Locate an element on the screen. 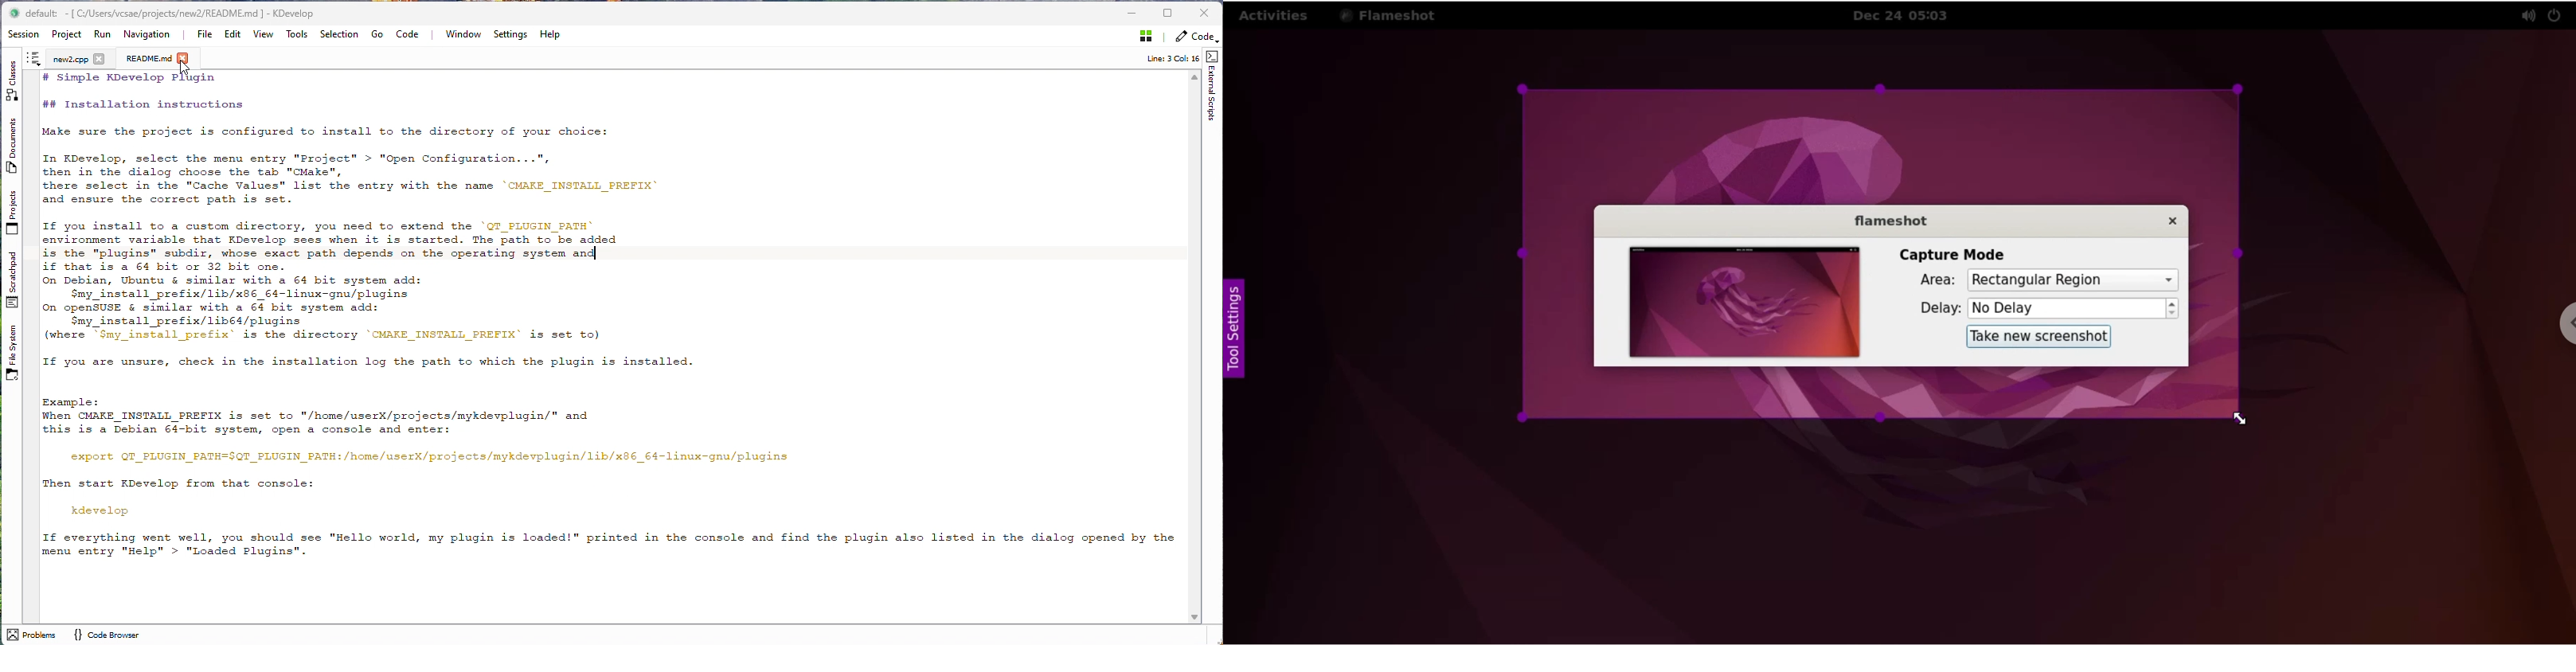 This screenshot has width=2576, height=672. Window is located at coordinates (463, 37).